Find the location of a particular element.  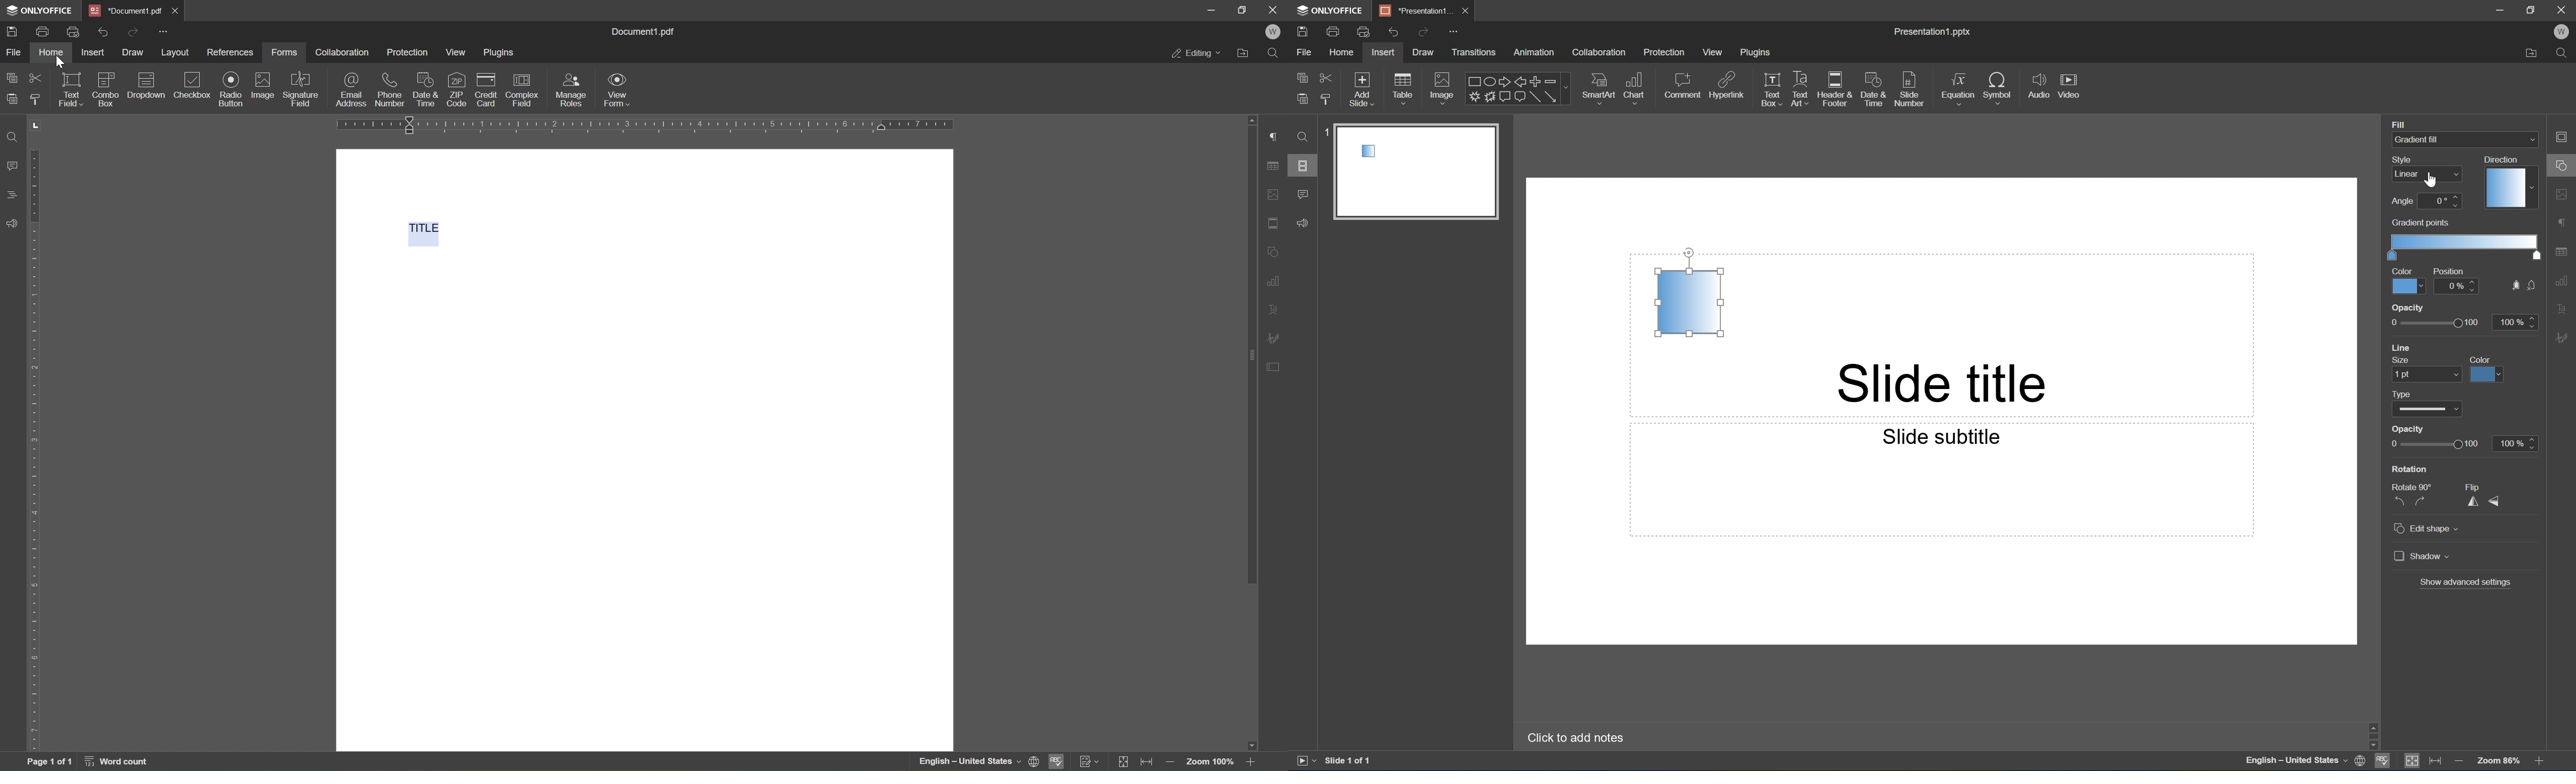

Type is located at coordinates (2427, 411).